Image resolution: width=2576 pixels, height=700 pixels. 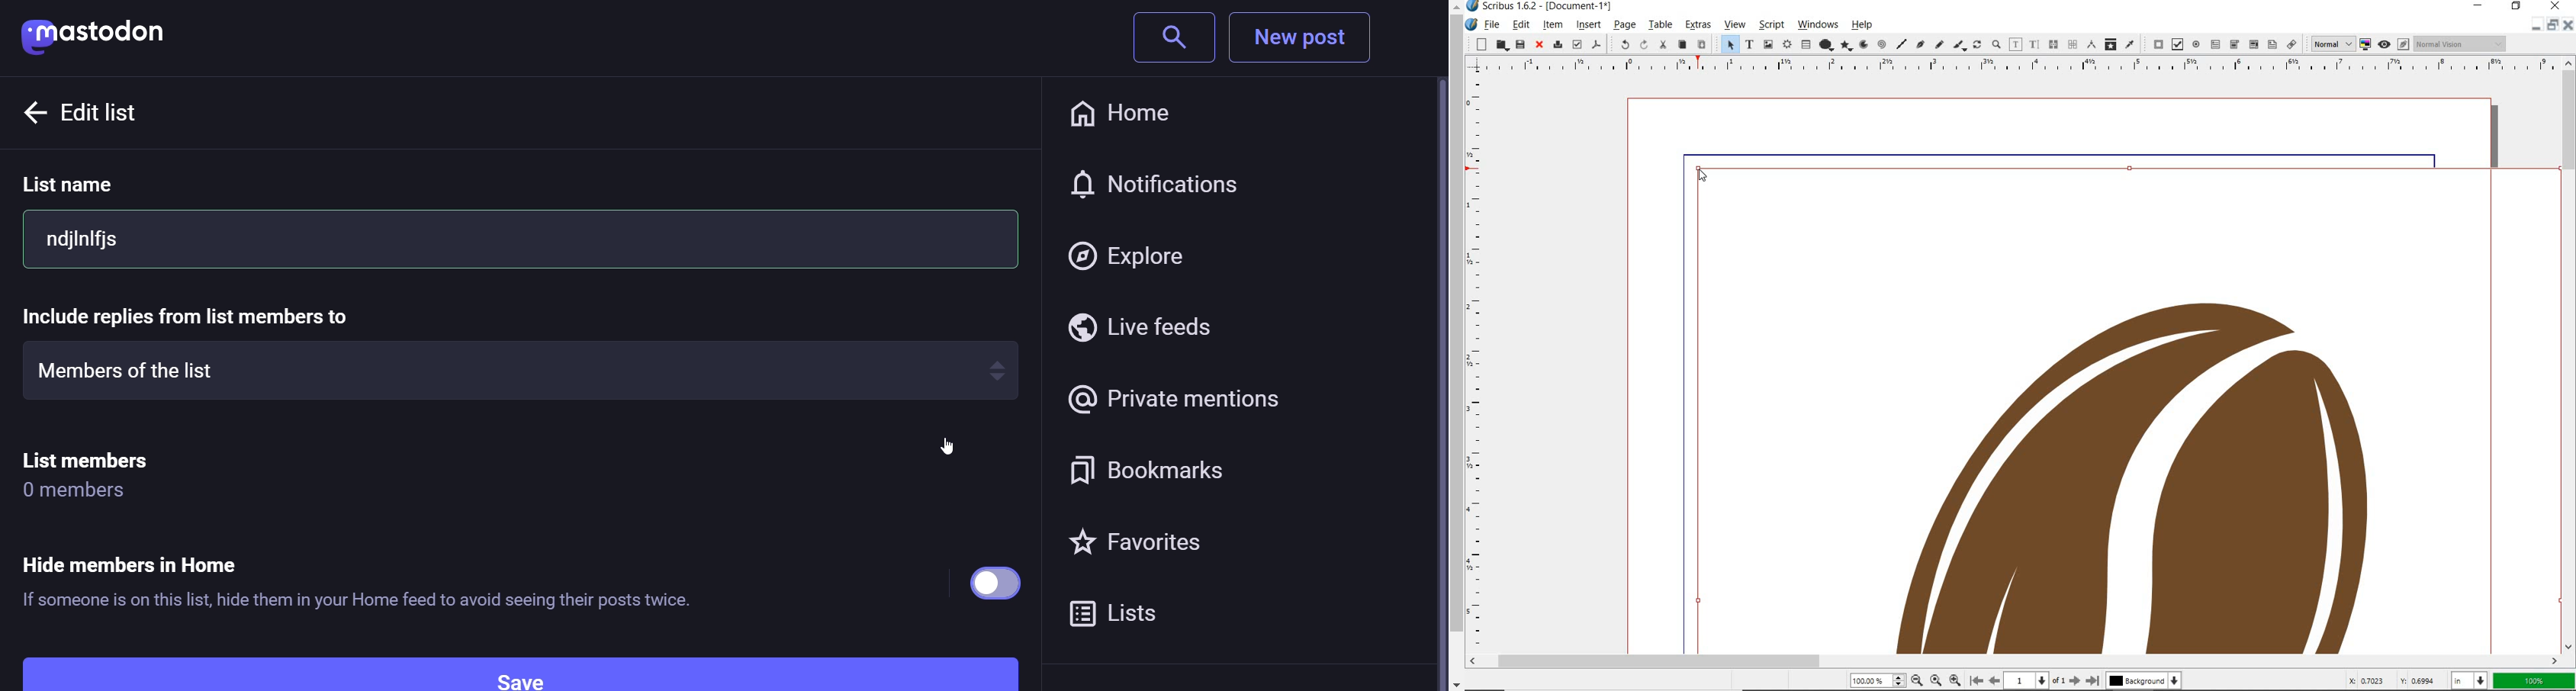 I want to click on members of the list, so click(x=513, y=368).